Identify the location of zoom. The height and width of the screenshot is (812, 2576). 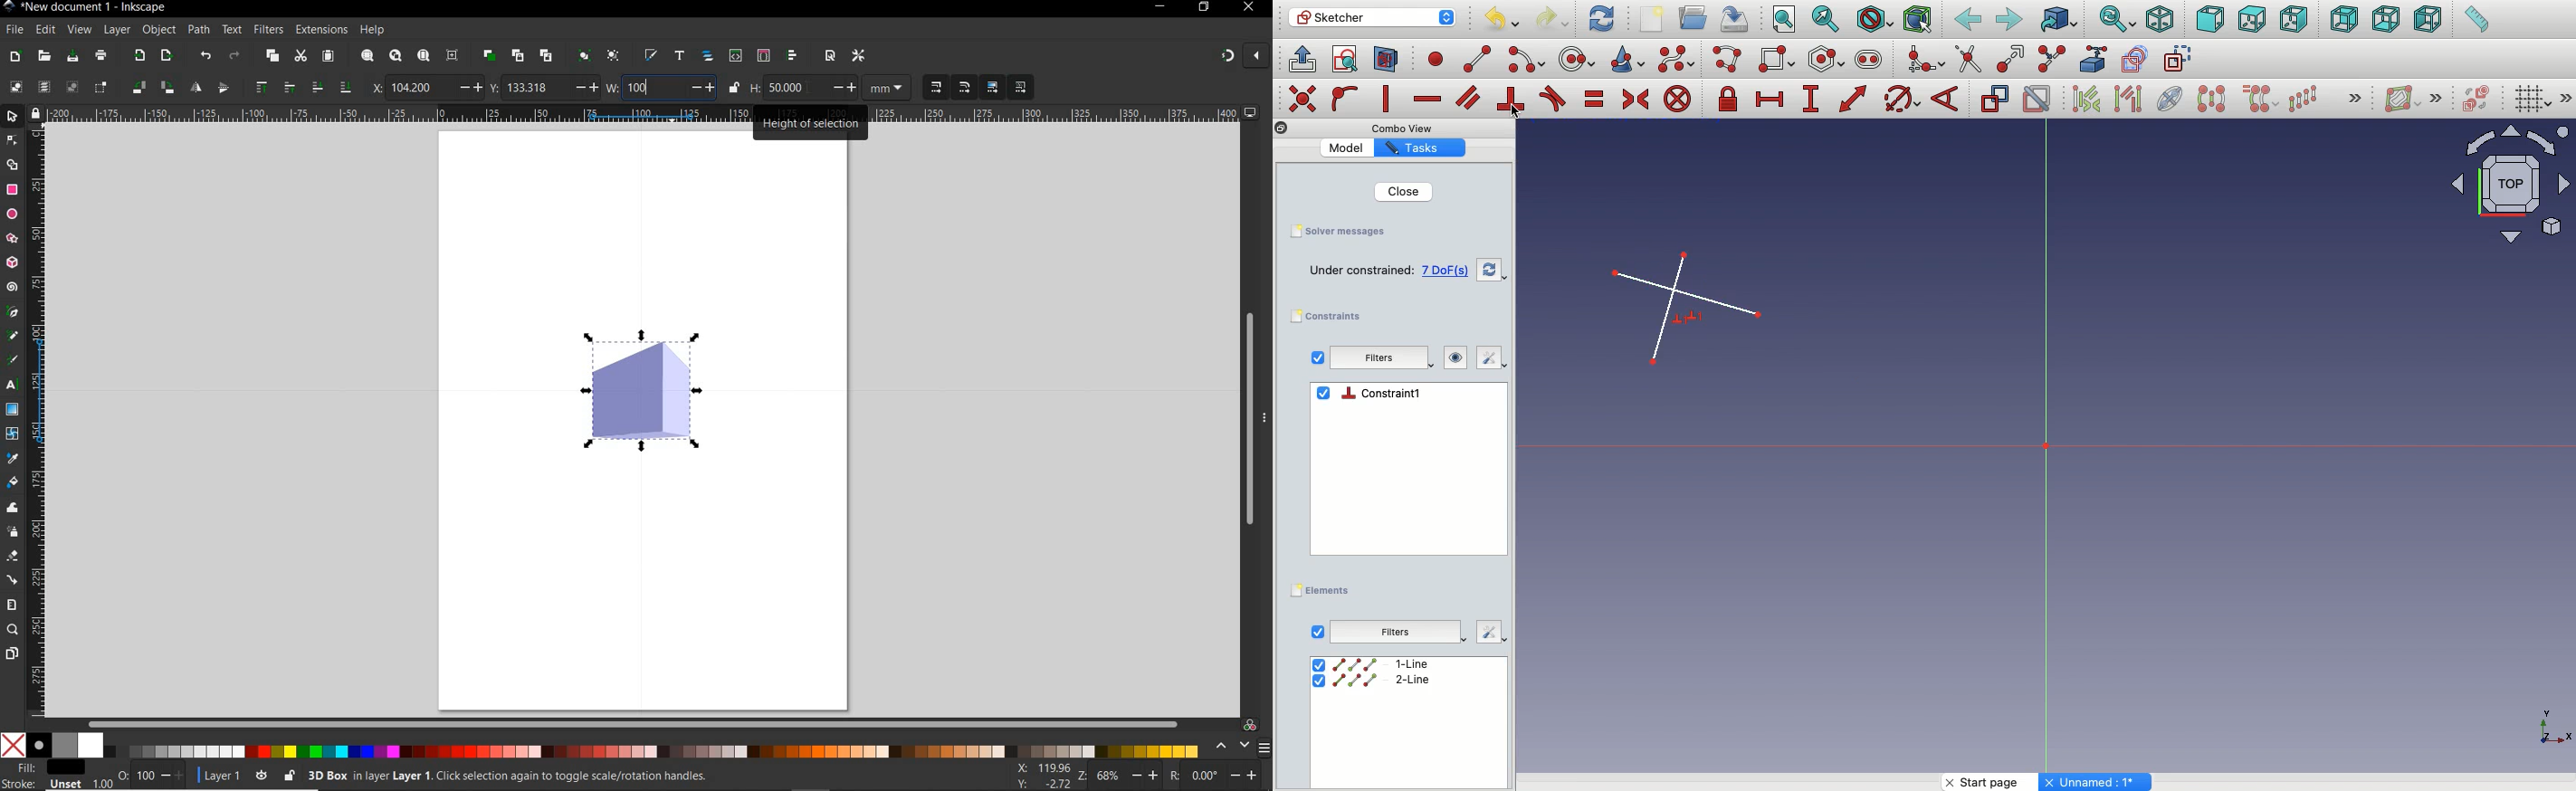
(1082, 777).